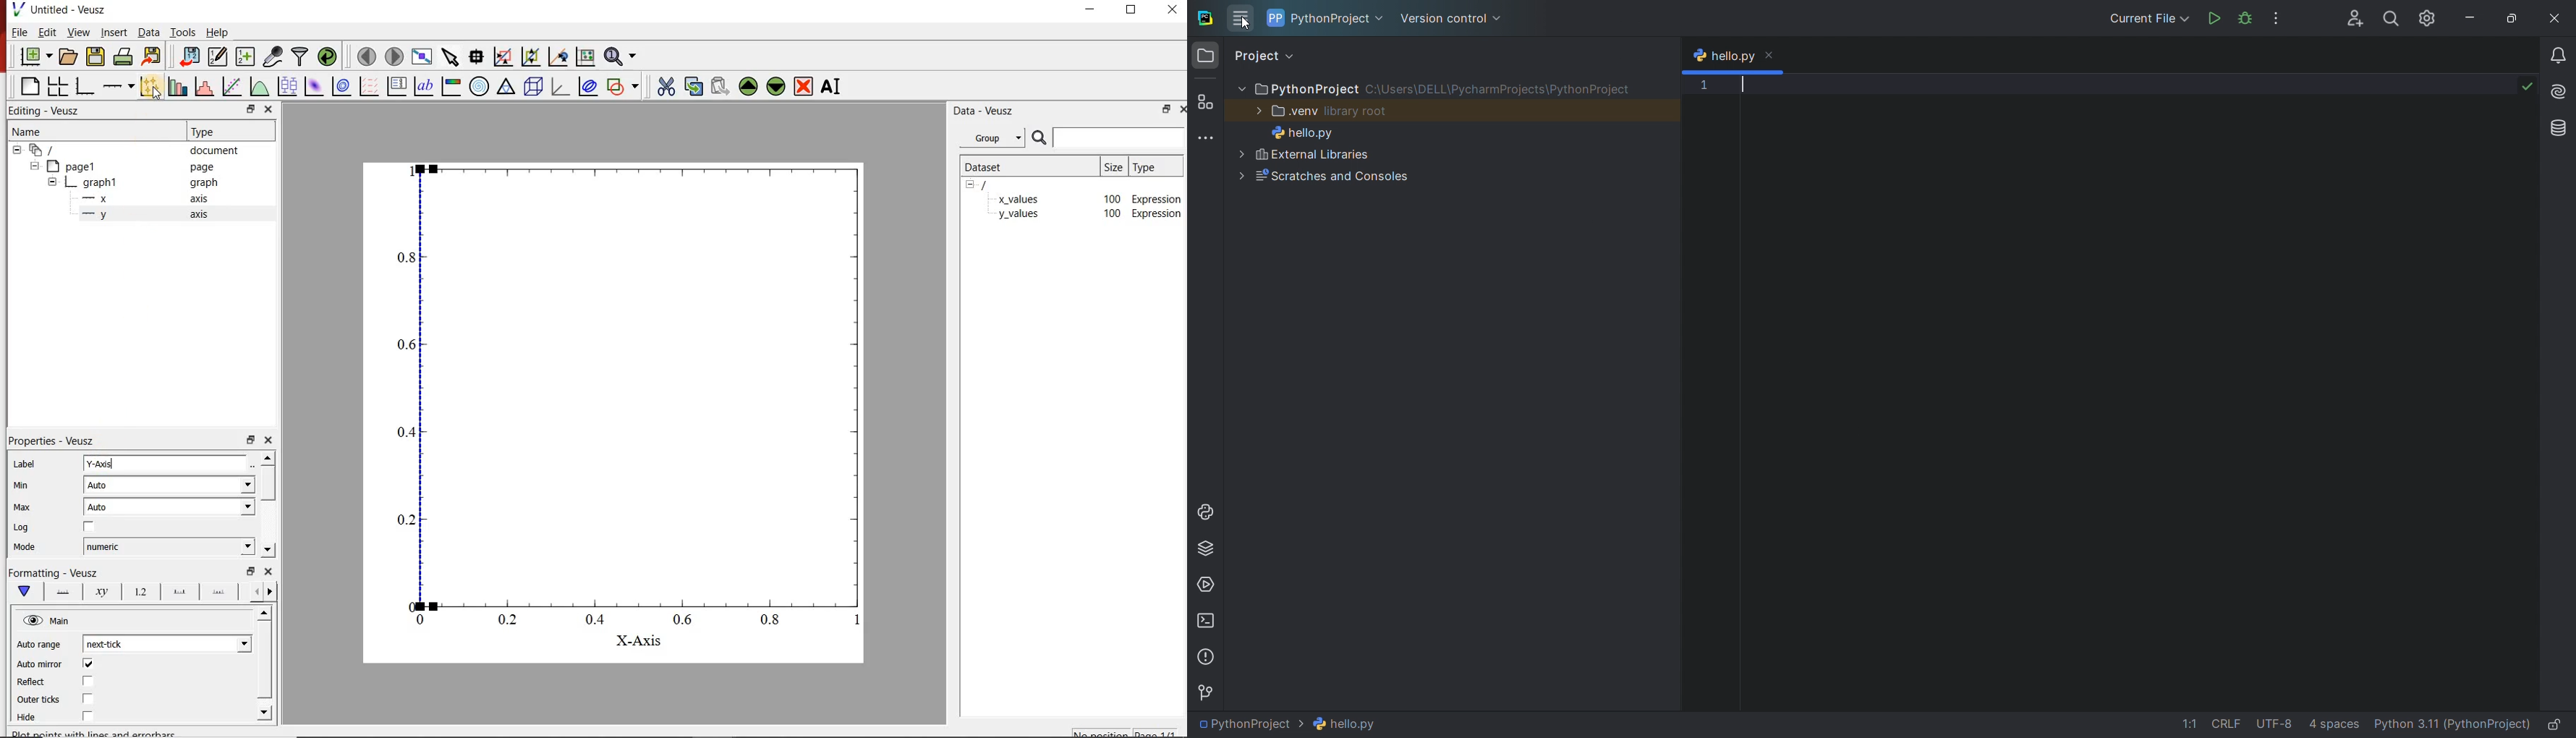 The image size is (2576, 756). I want to click on checkbox, so click(89, 662).